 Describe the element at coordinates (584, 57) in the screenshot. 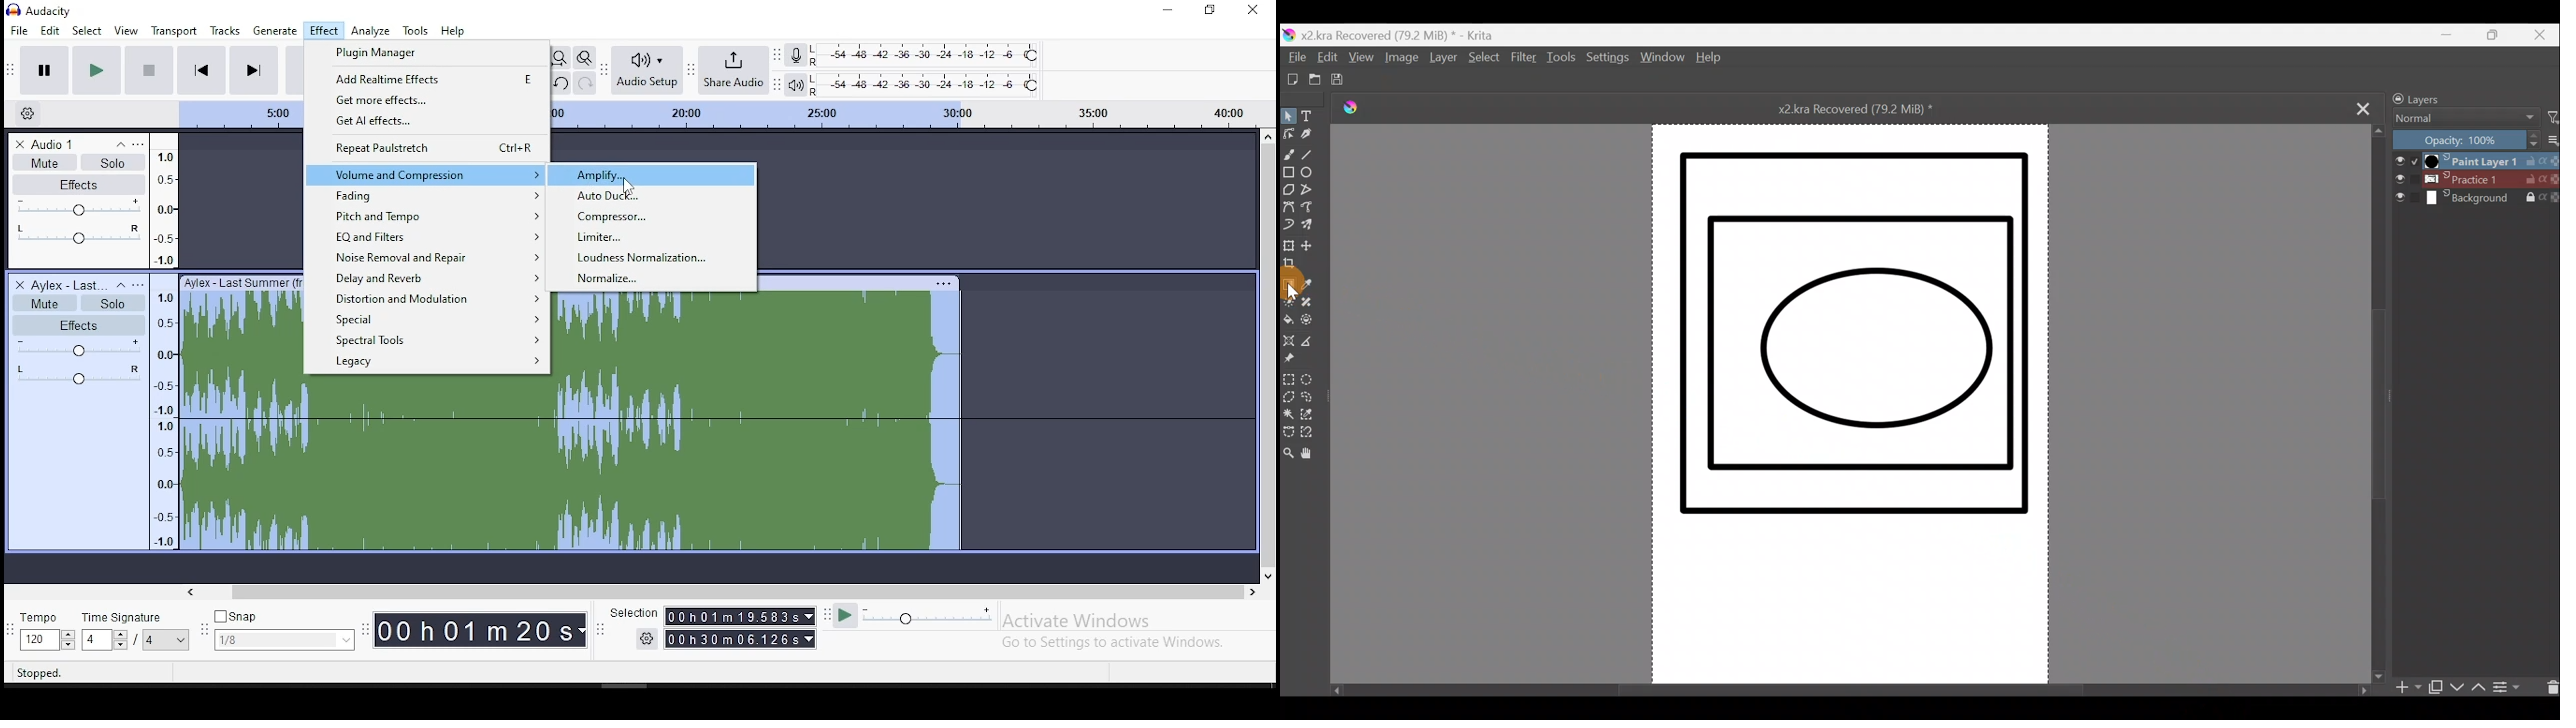

I see `zoom toggle` at that location.